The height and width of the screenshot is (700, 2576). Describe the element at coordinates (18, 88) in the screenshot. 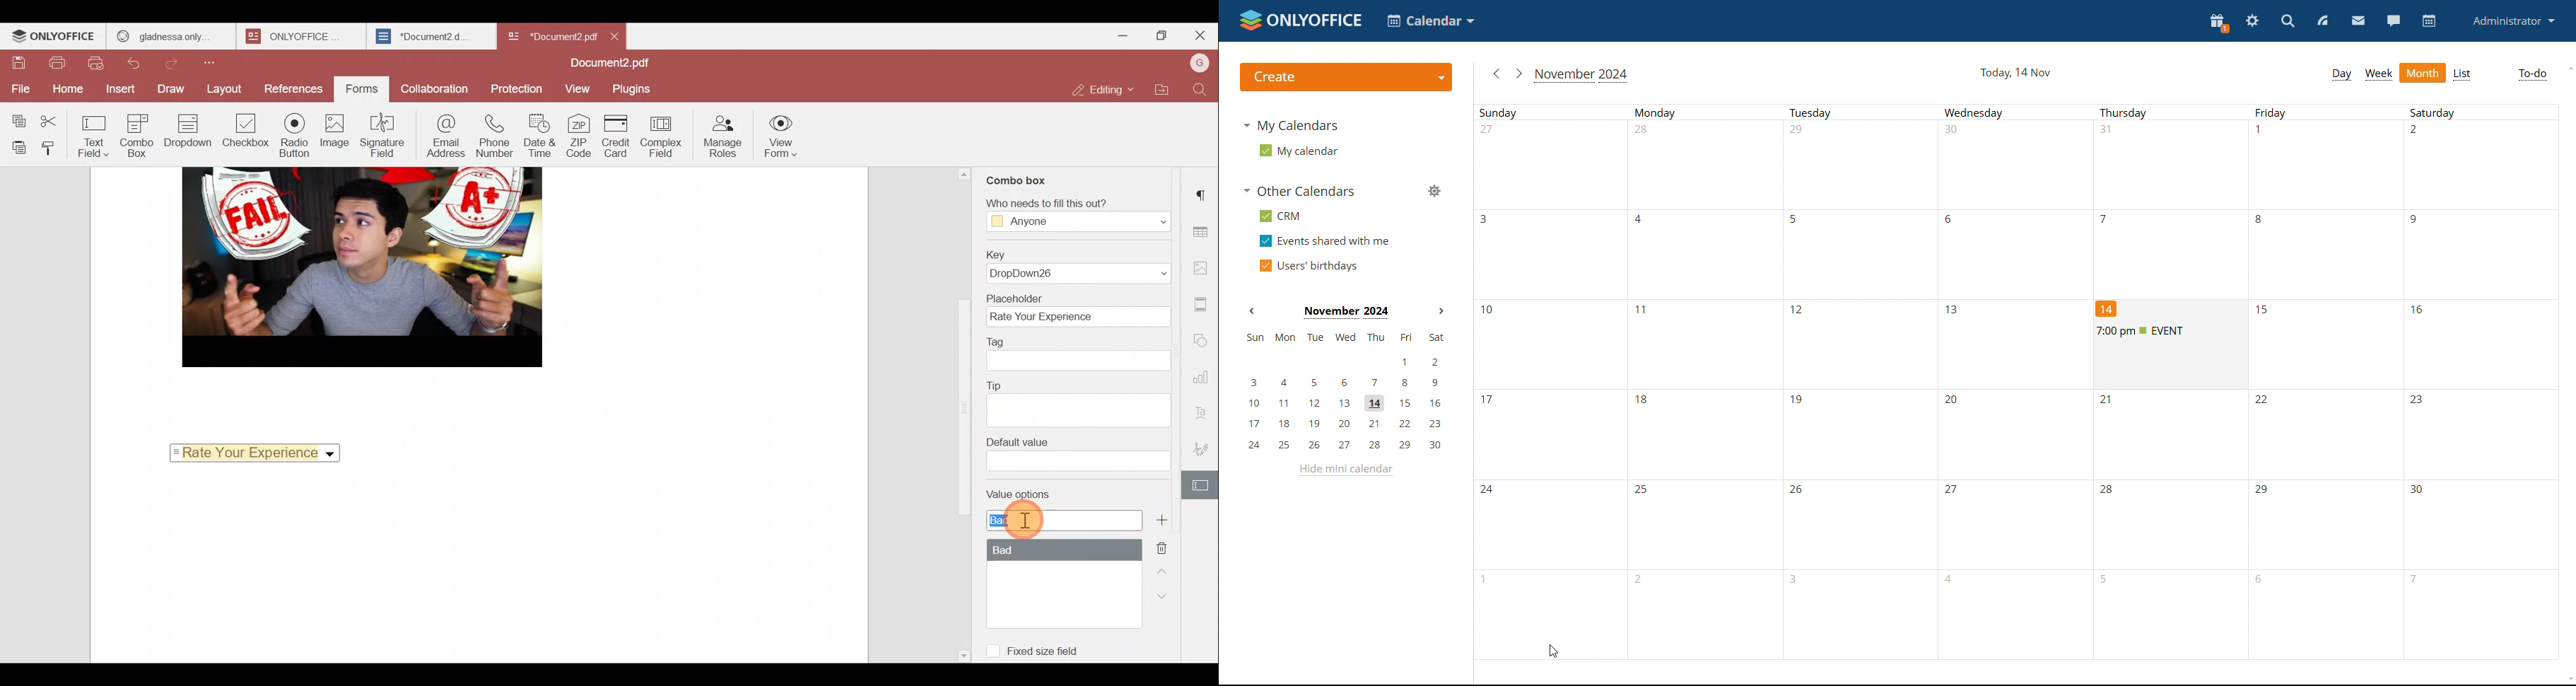

I see `File` at that location.